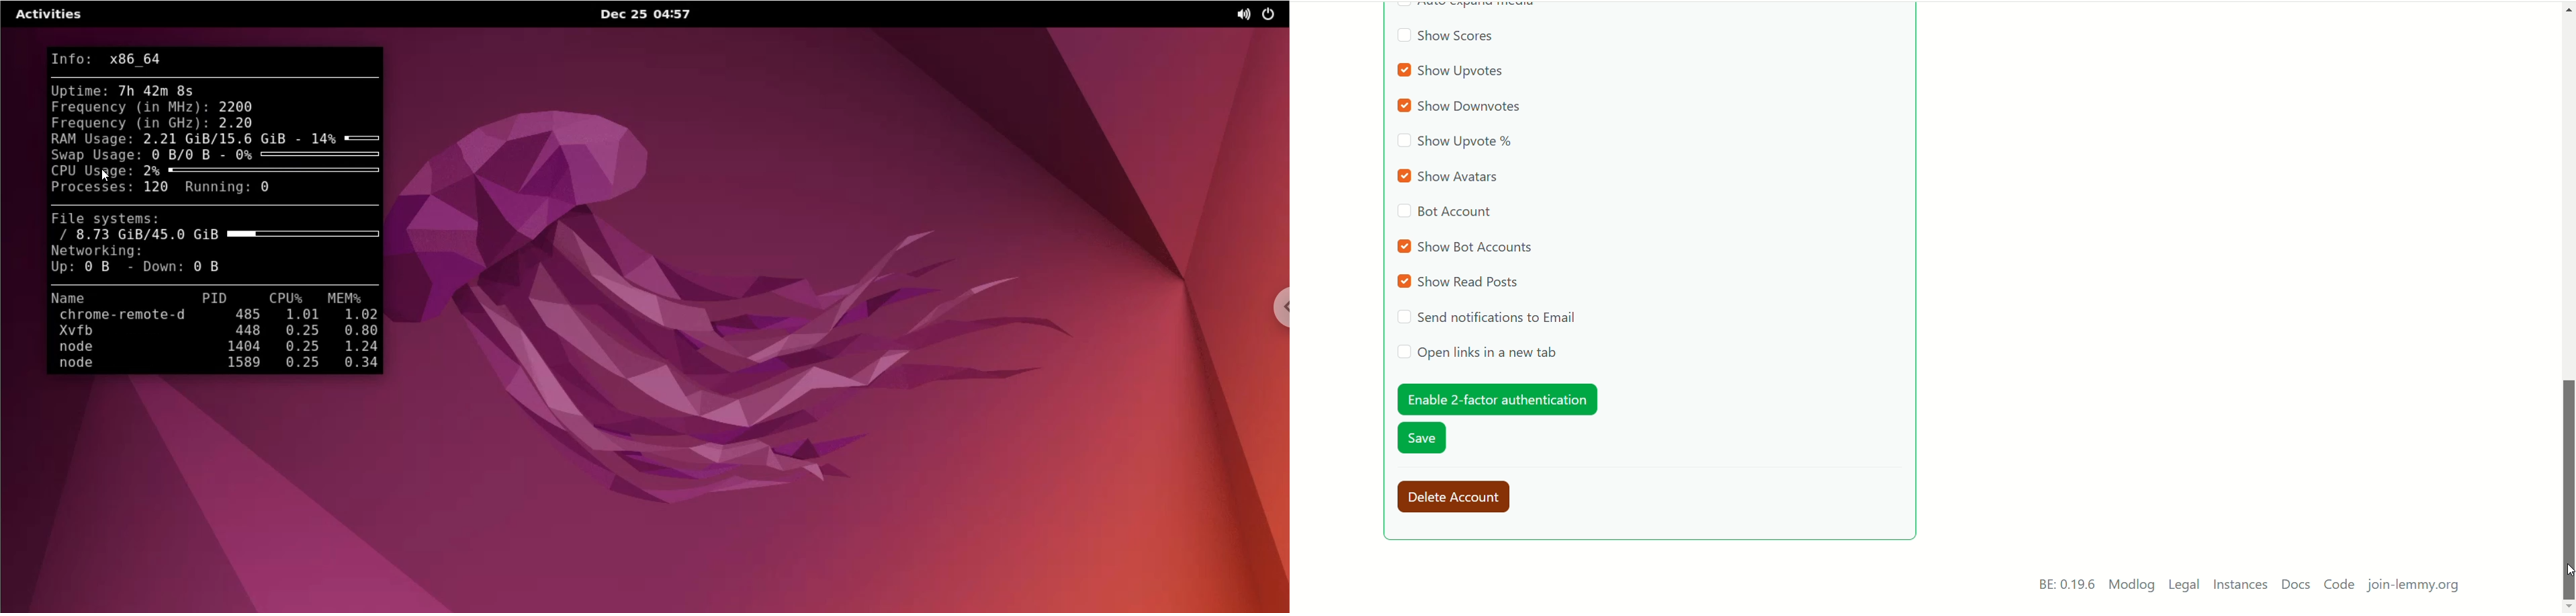 Image resolution: width=2576 pixels, height=616 pixels. Describe the element at coordinates (2132, 586) in the screenshot. I see `modlog` at that location.